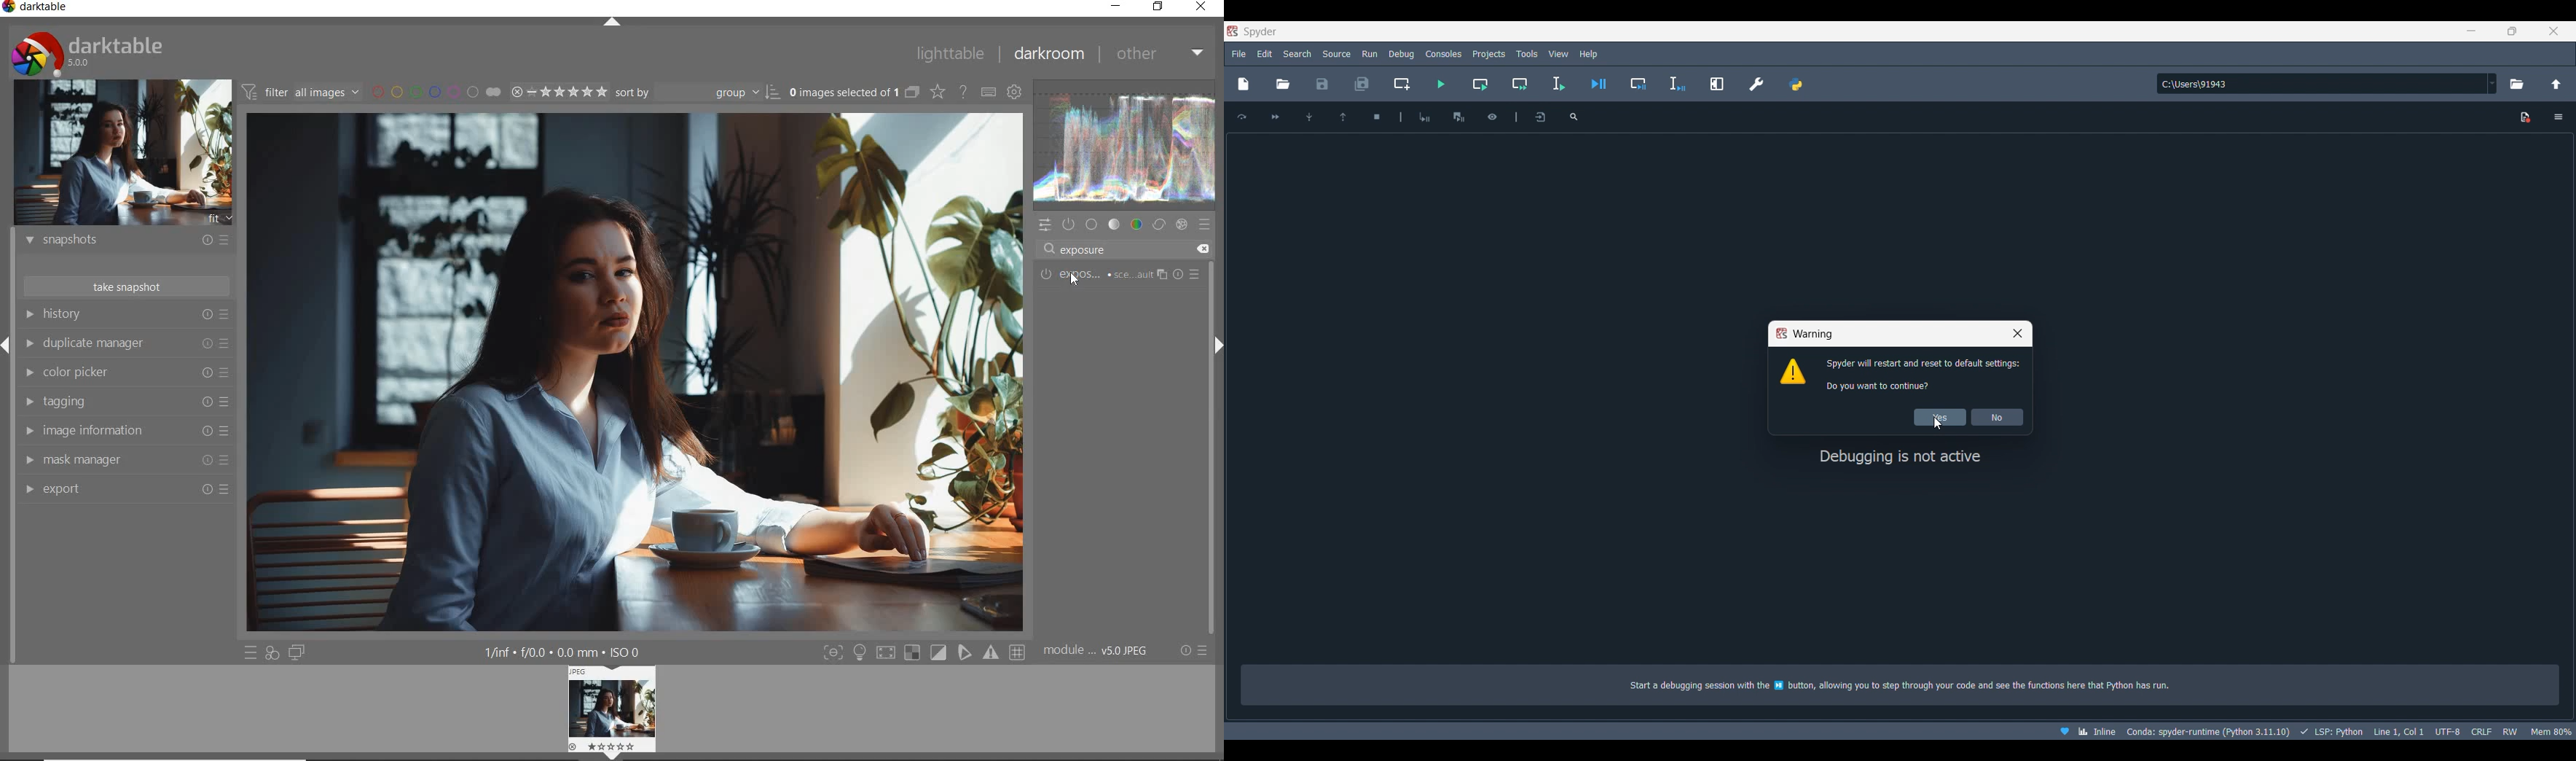 The image size is (2576, 784). Describe the element at coordinates (125, 313) in the screenshot. I see `history` at that location.